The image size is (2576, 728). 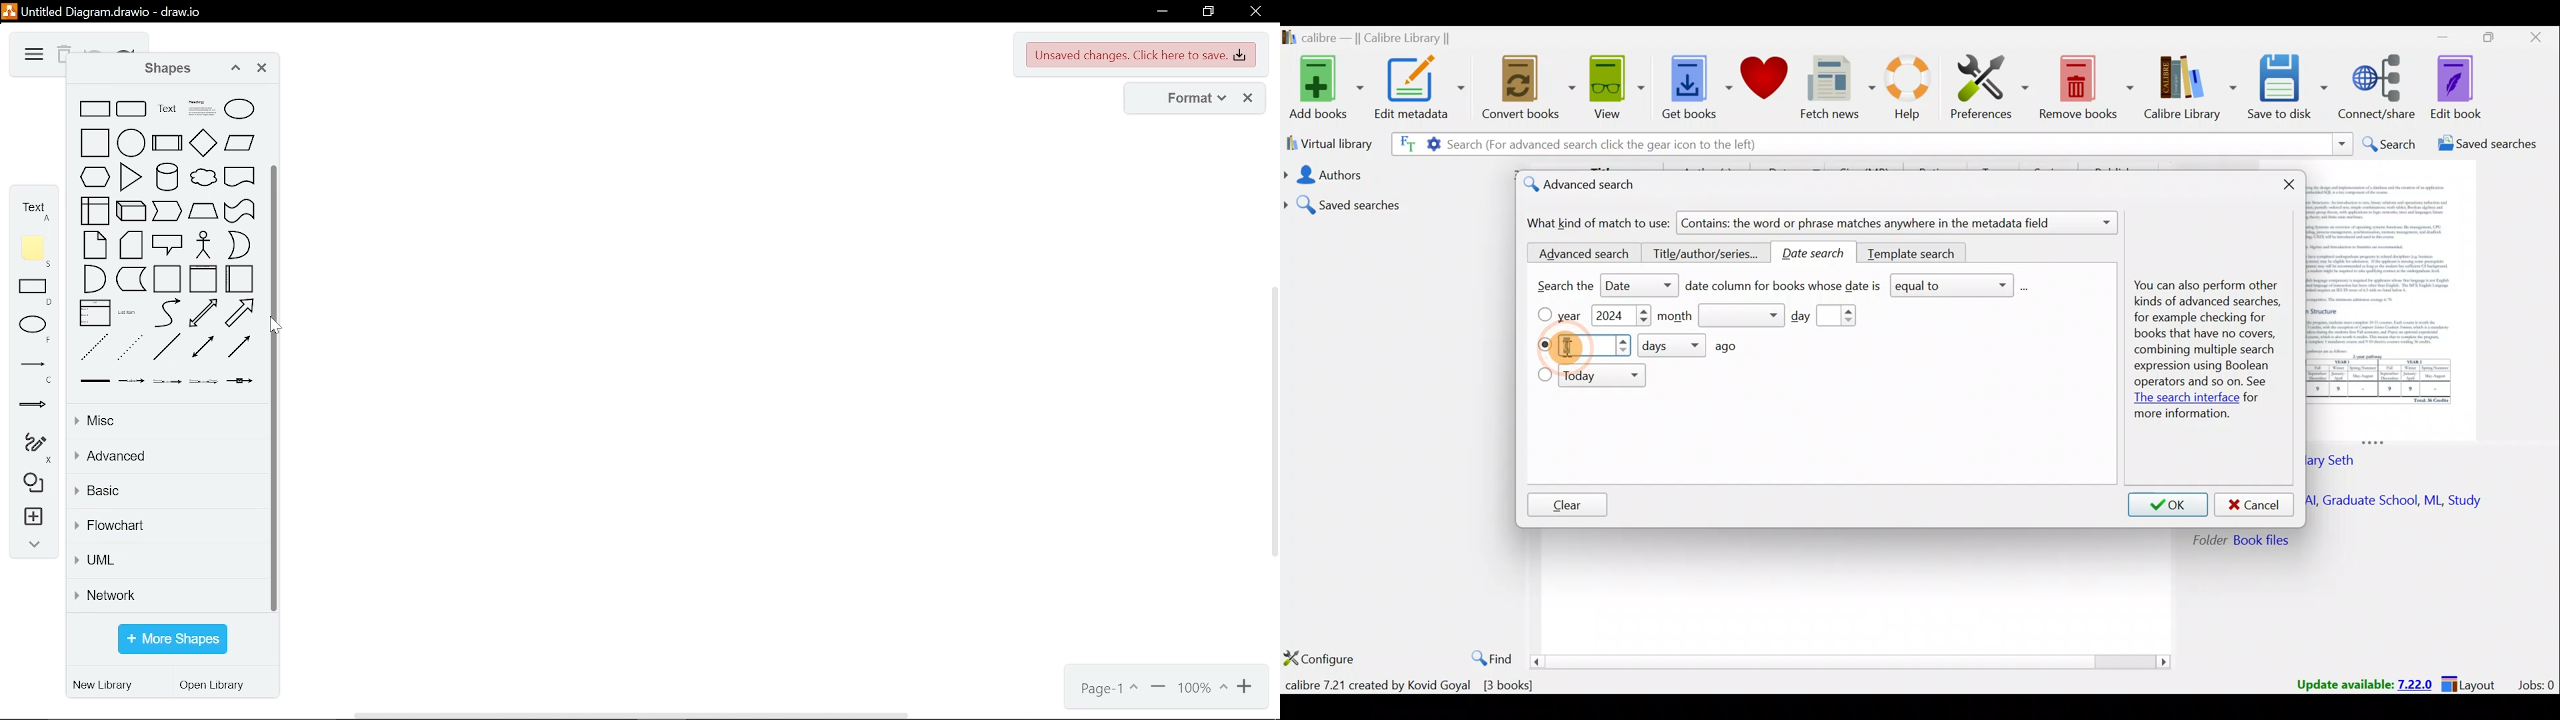 What do you see at coordinates (240, 176) in the screenshot?
I see `document` at bounding box center [240, 176].